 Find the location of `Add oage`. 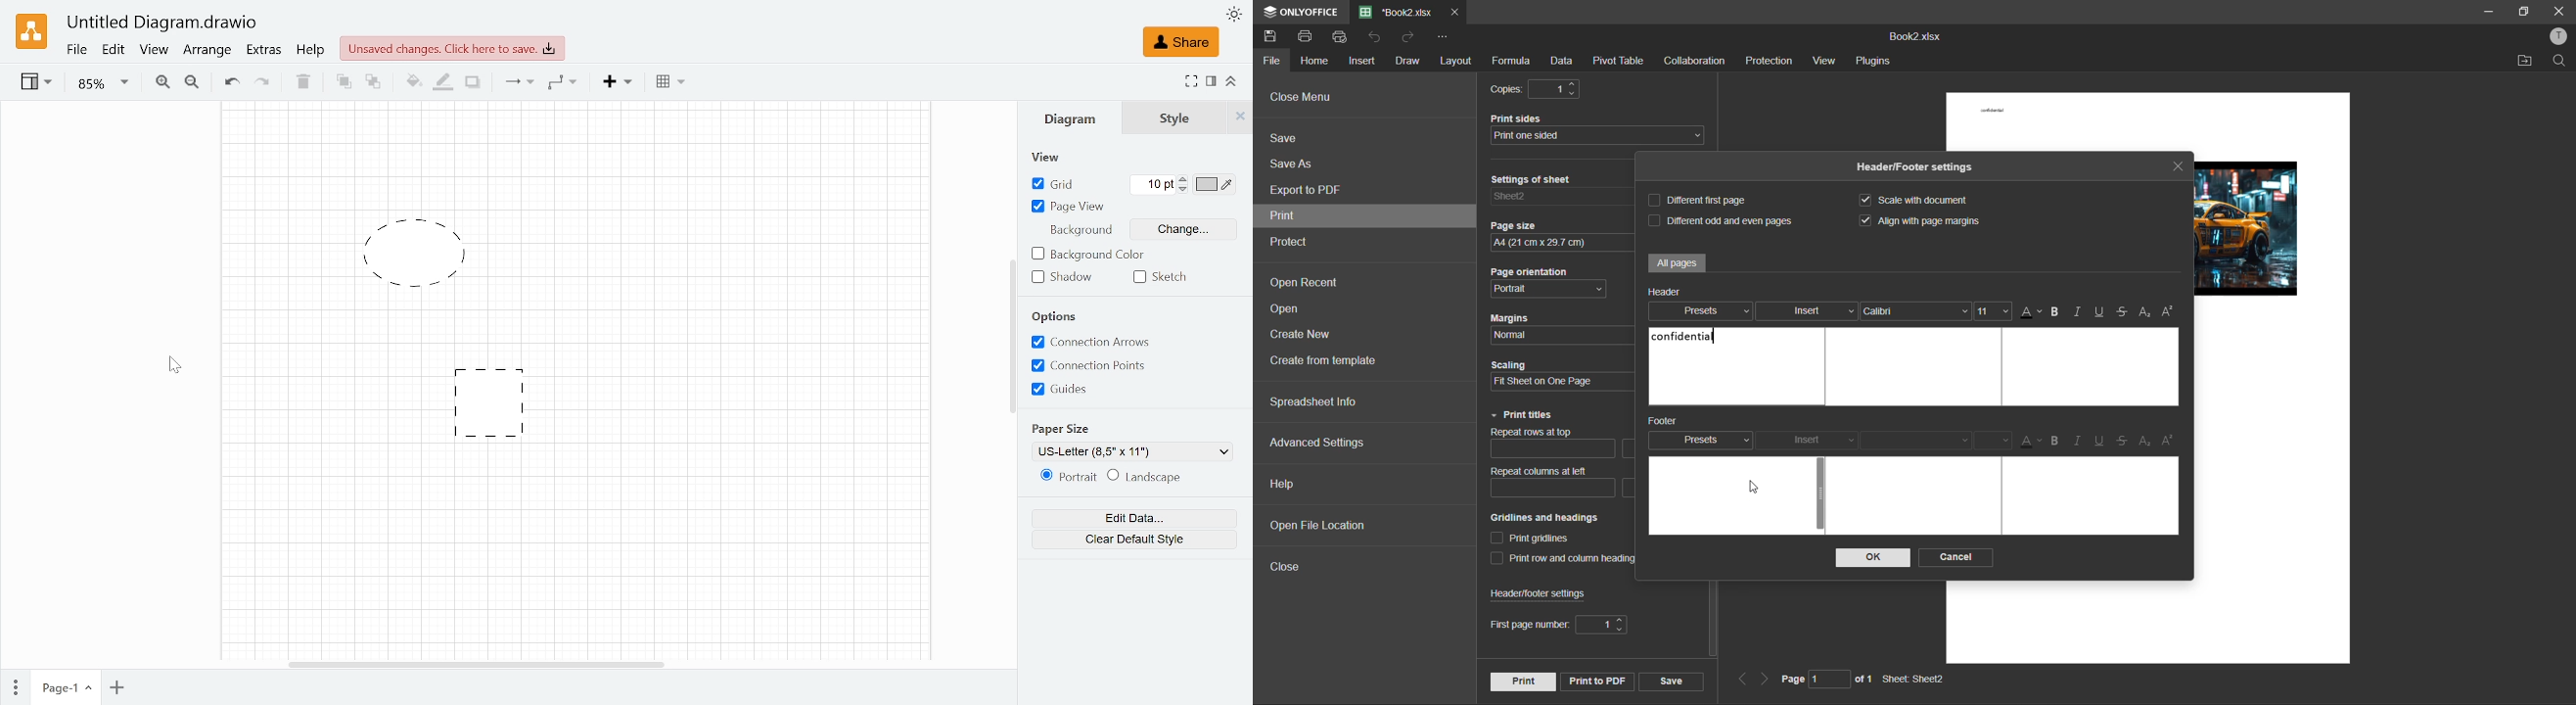

Add oage is located at coordinates (116, 689).